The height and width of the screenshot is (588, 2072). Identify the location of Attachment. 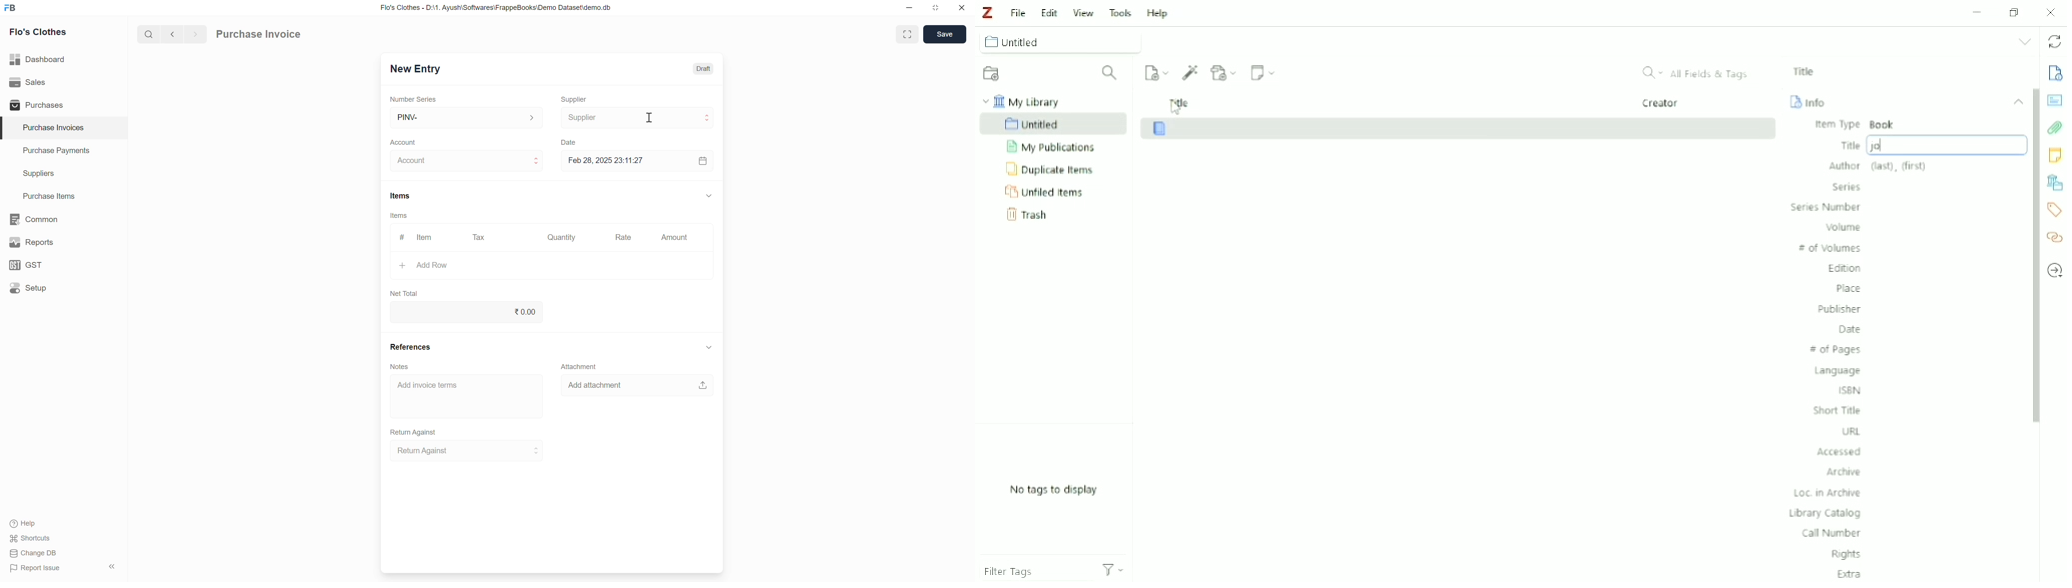
(579, 366).